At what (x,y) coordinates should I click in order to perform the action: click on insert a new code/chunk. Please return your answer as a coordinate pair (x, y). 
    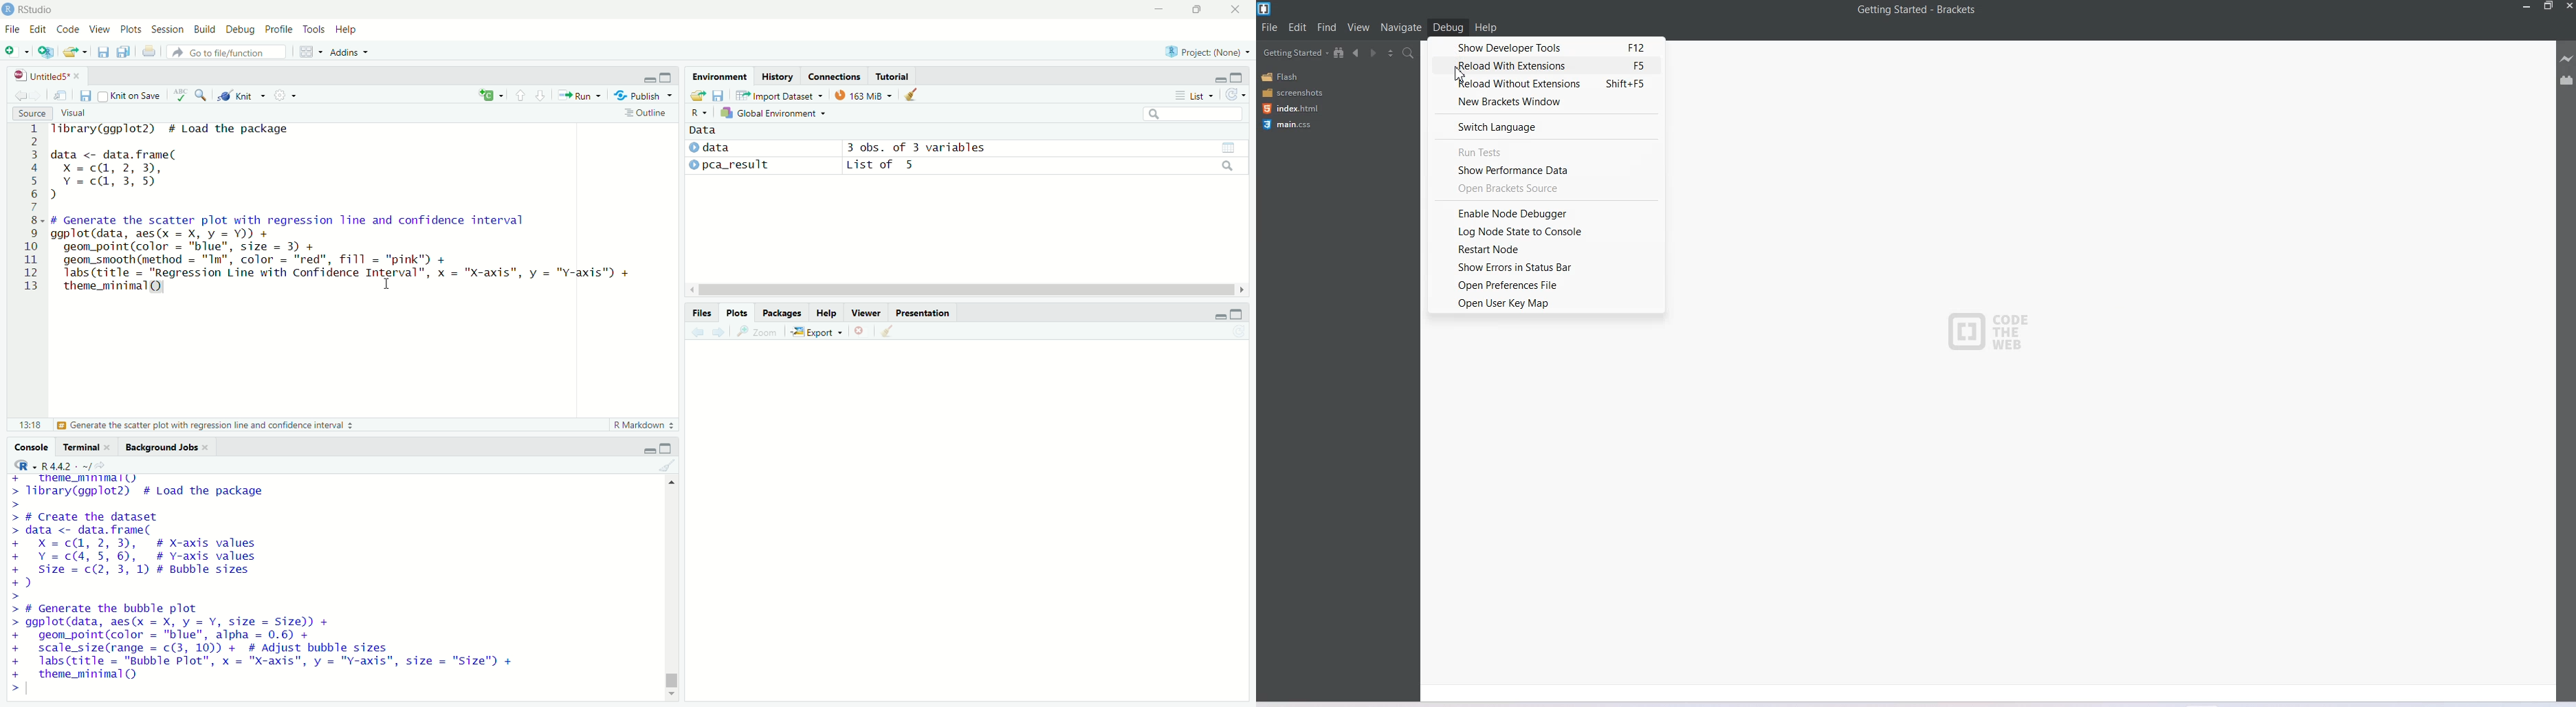
    Looking at the image, I should click on (491, 94).